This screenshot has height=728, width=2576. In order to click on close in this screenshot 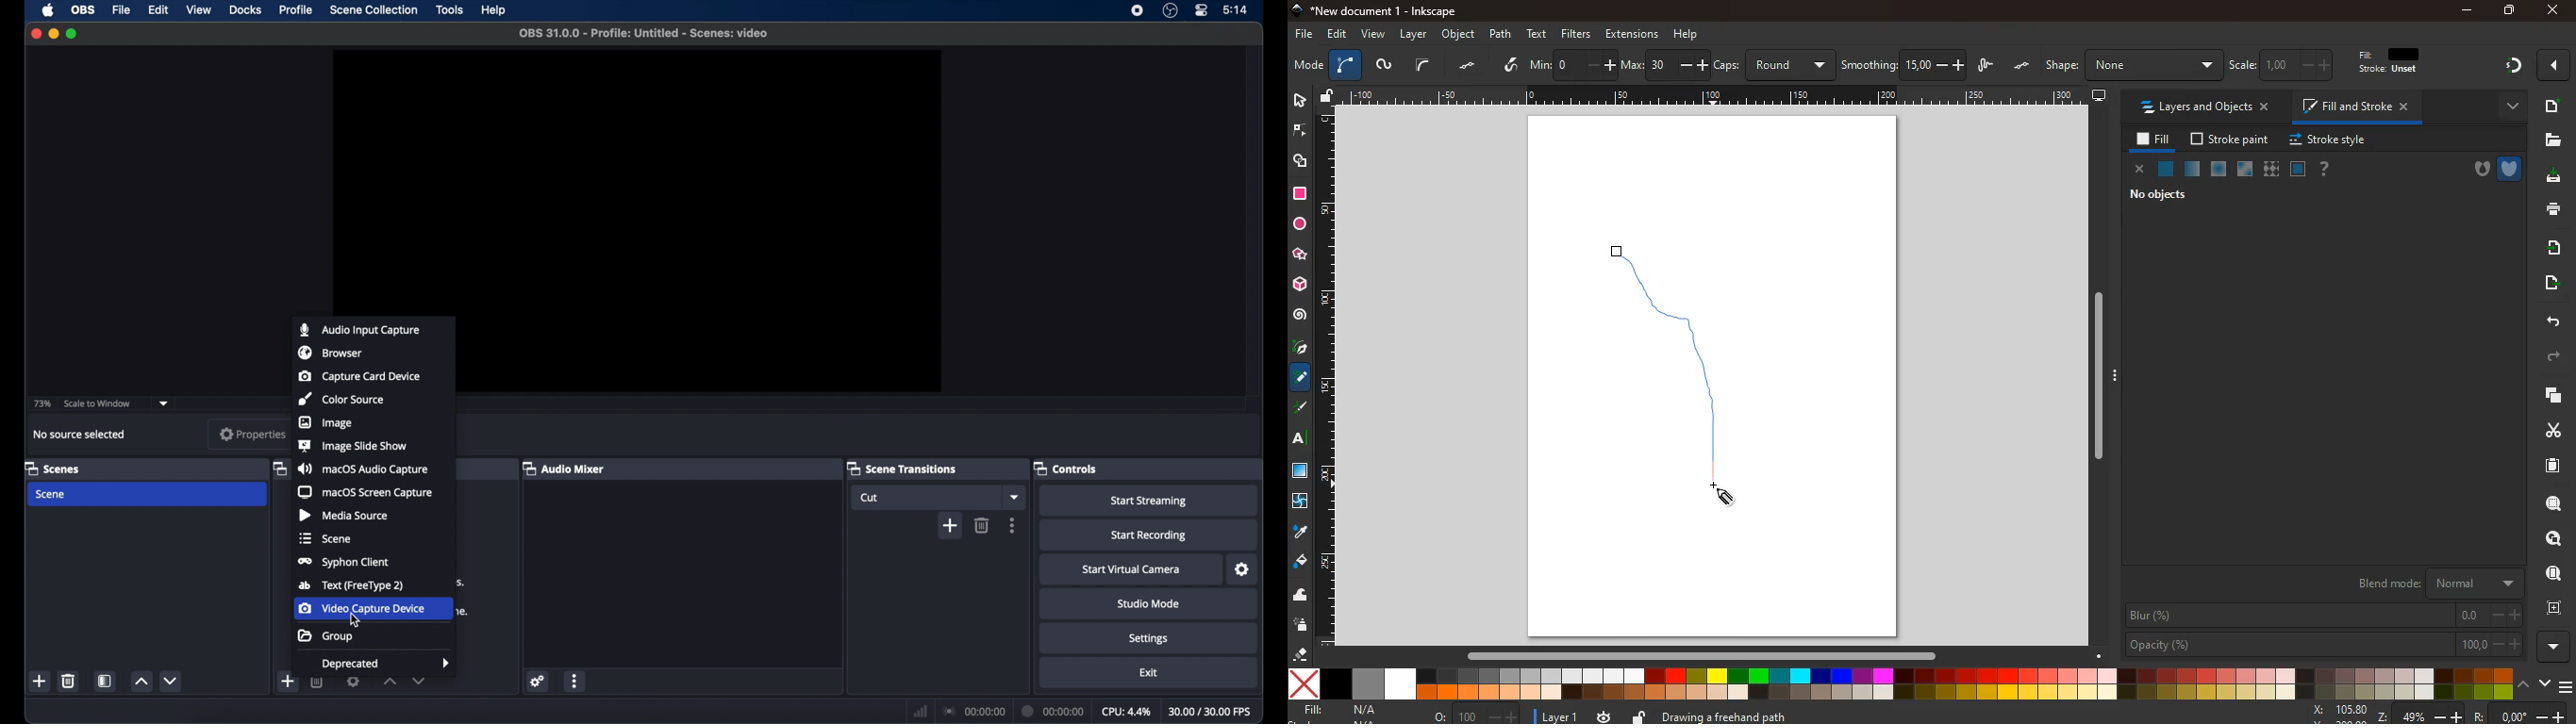, I will do `click(2136, 169)`.